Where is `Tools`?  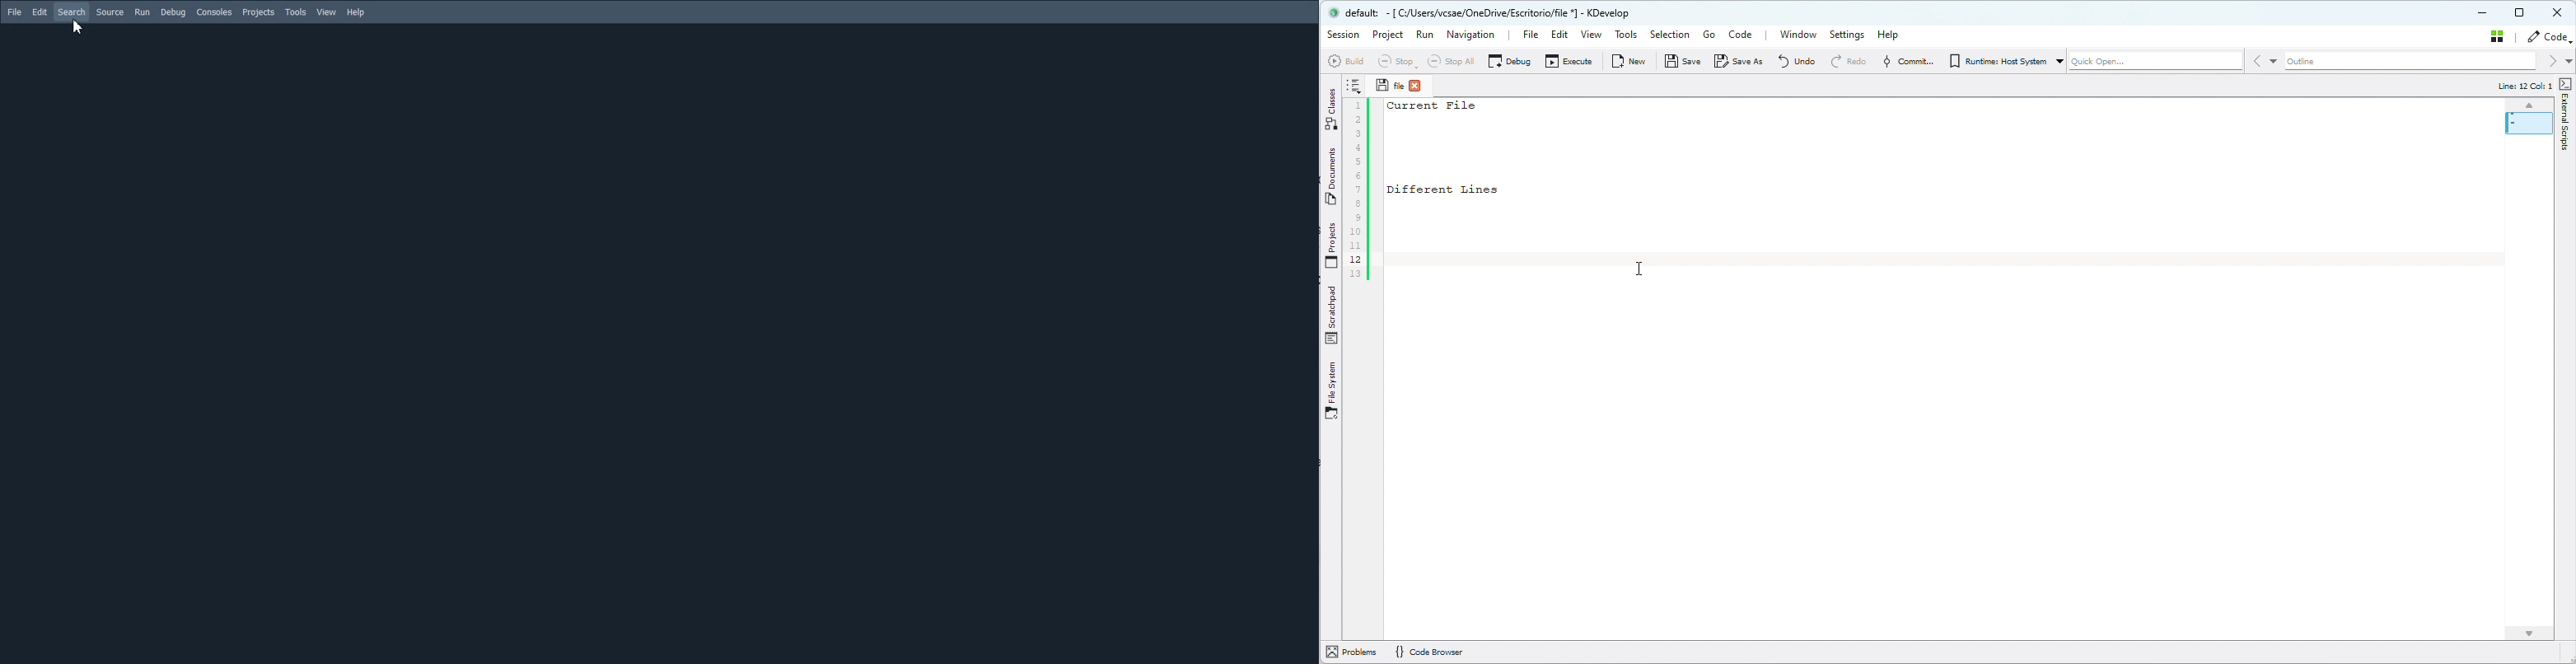
Tools is located at coordinates (296, 11).